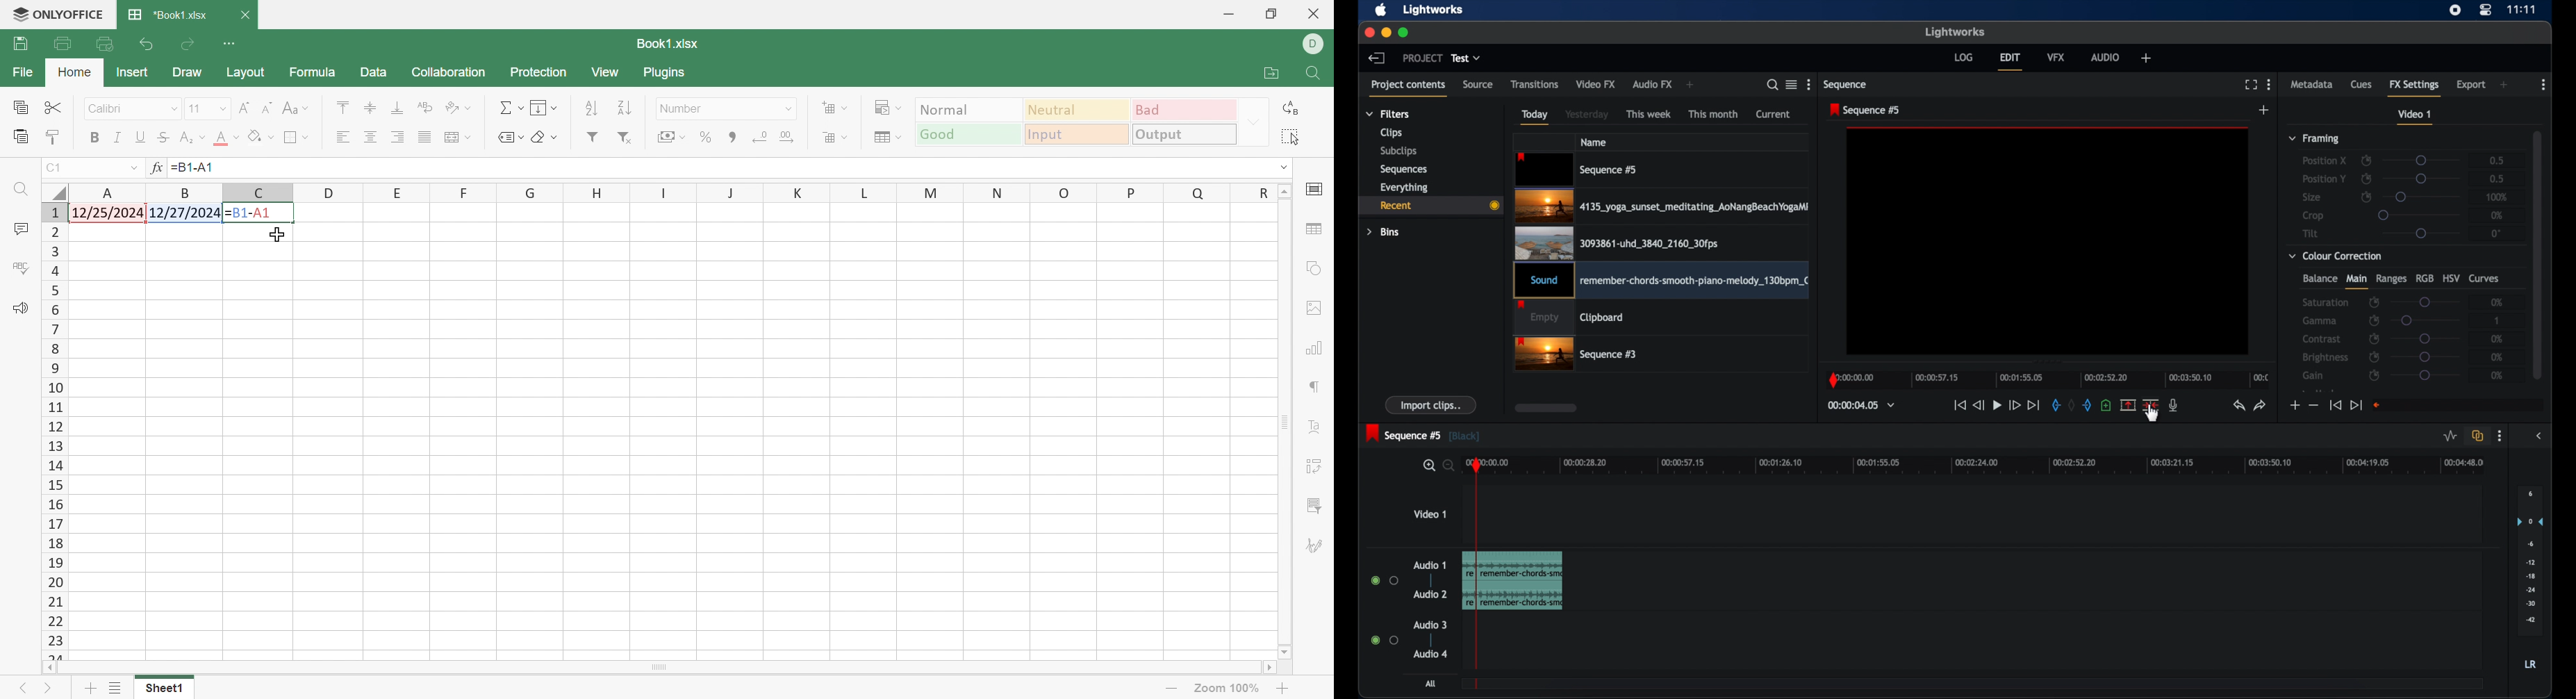  What do you see at coordinates (344, 106) in the screenshot?
I see `Align Top` at bounding box center [344, 106].